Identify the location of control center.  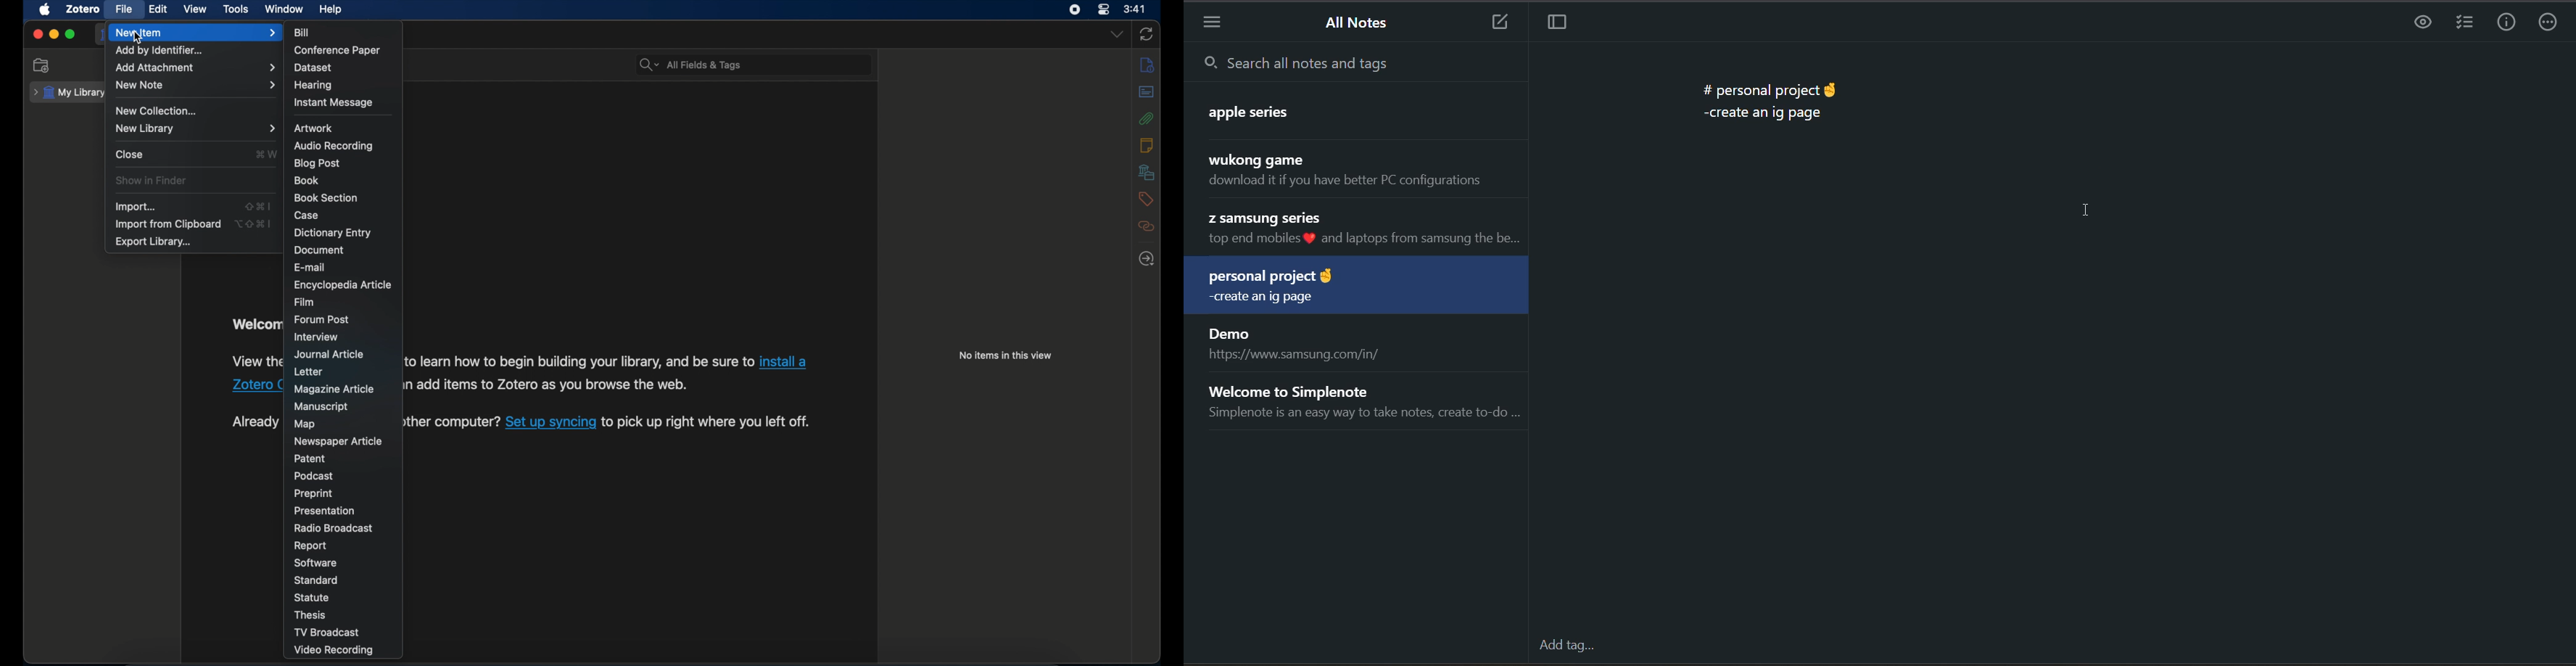
(1103, 9).